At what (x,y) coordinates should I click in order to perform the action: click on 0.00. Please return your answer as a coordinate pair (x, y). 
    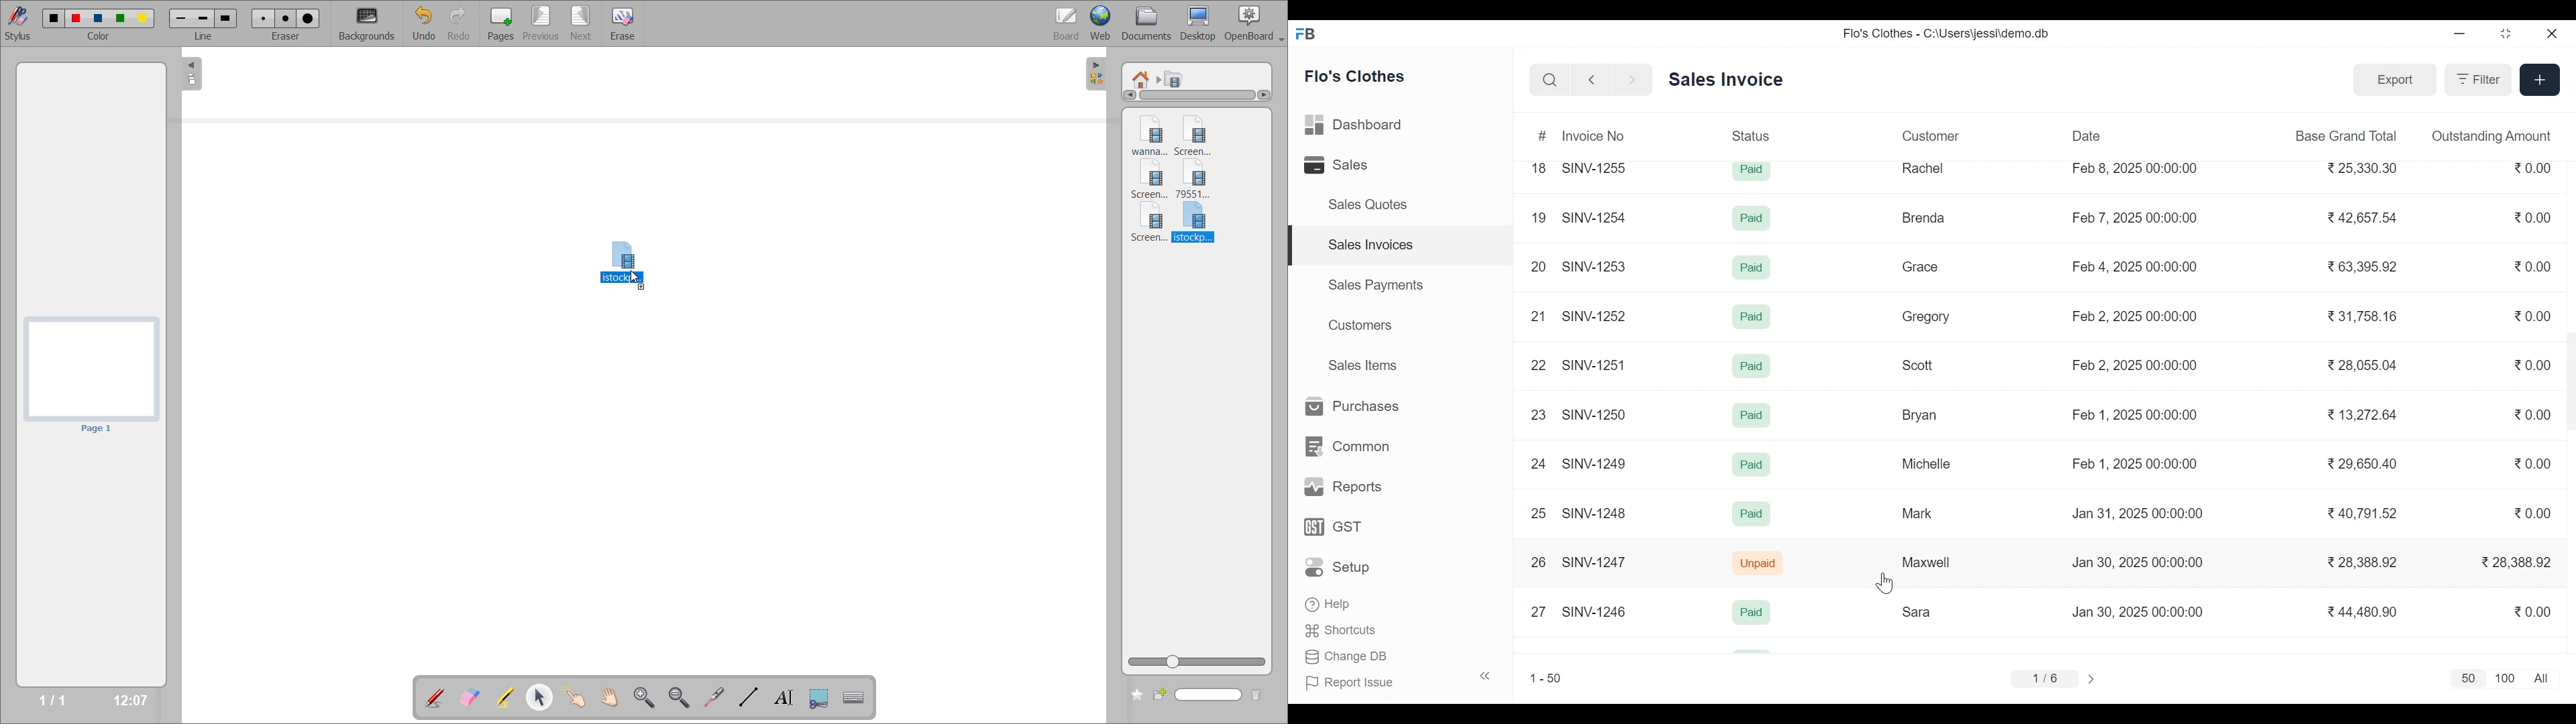
    Looking at the image, I should click on (2536, 366).